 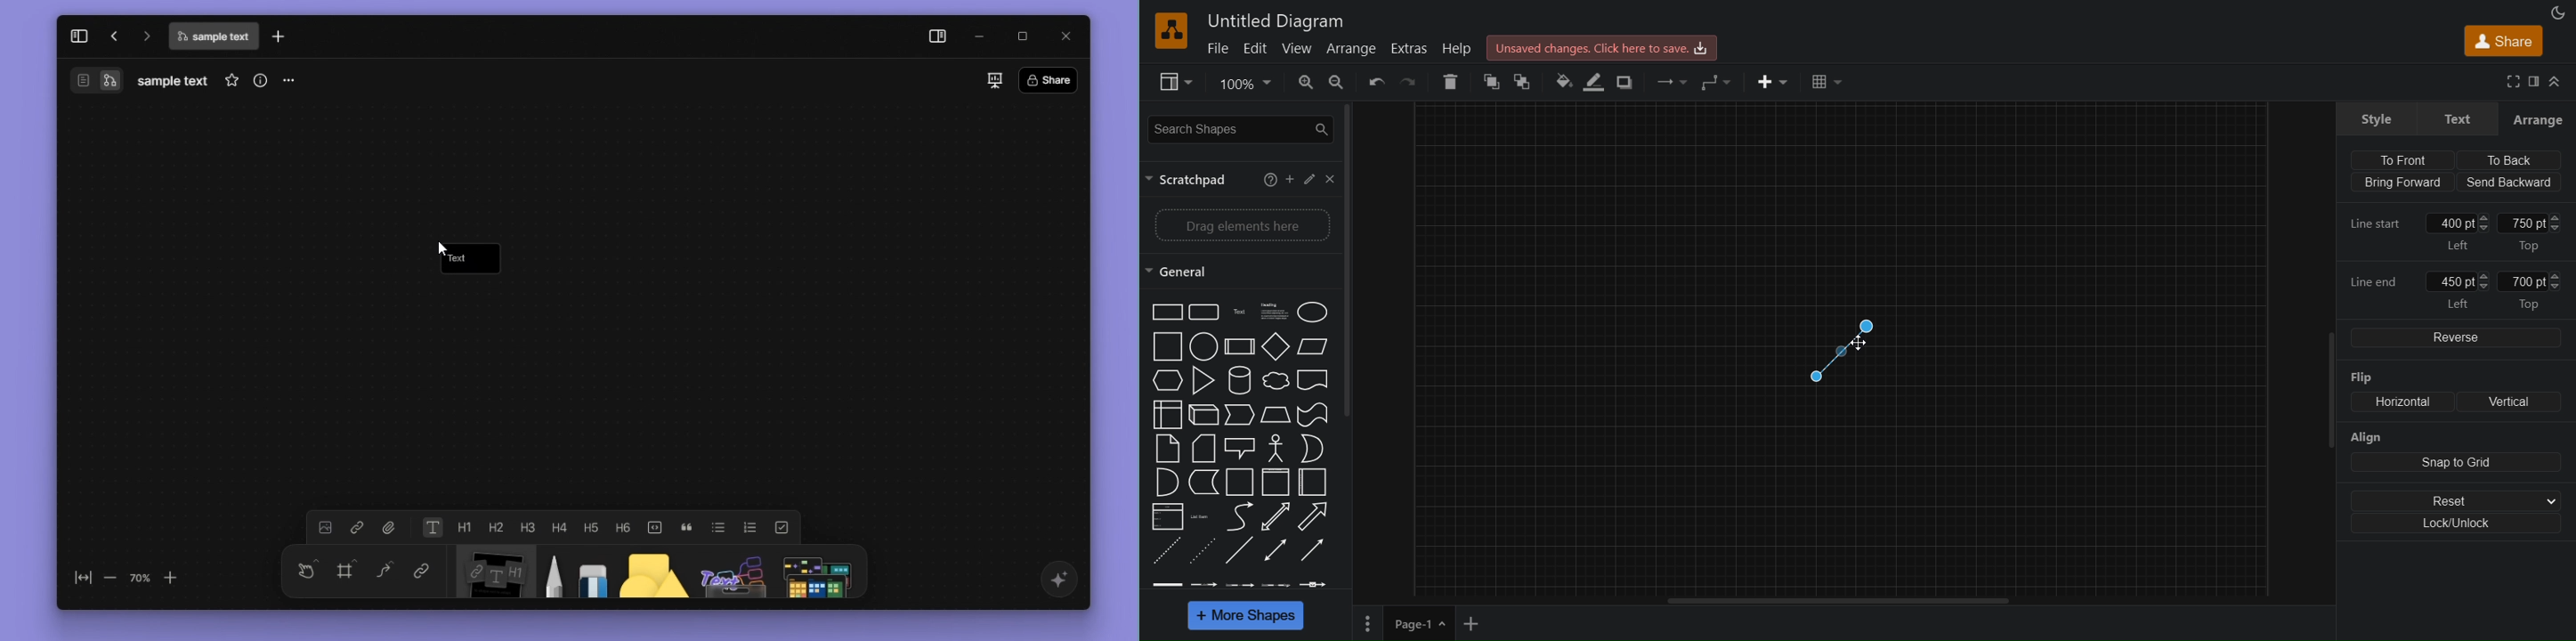 I want to click on send backward, so click(x=2510, y=182).